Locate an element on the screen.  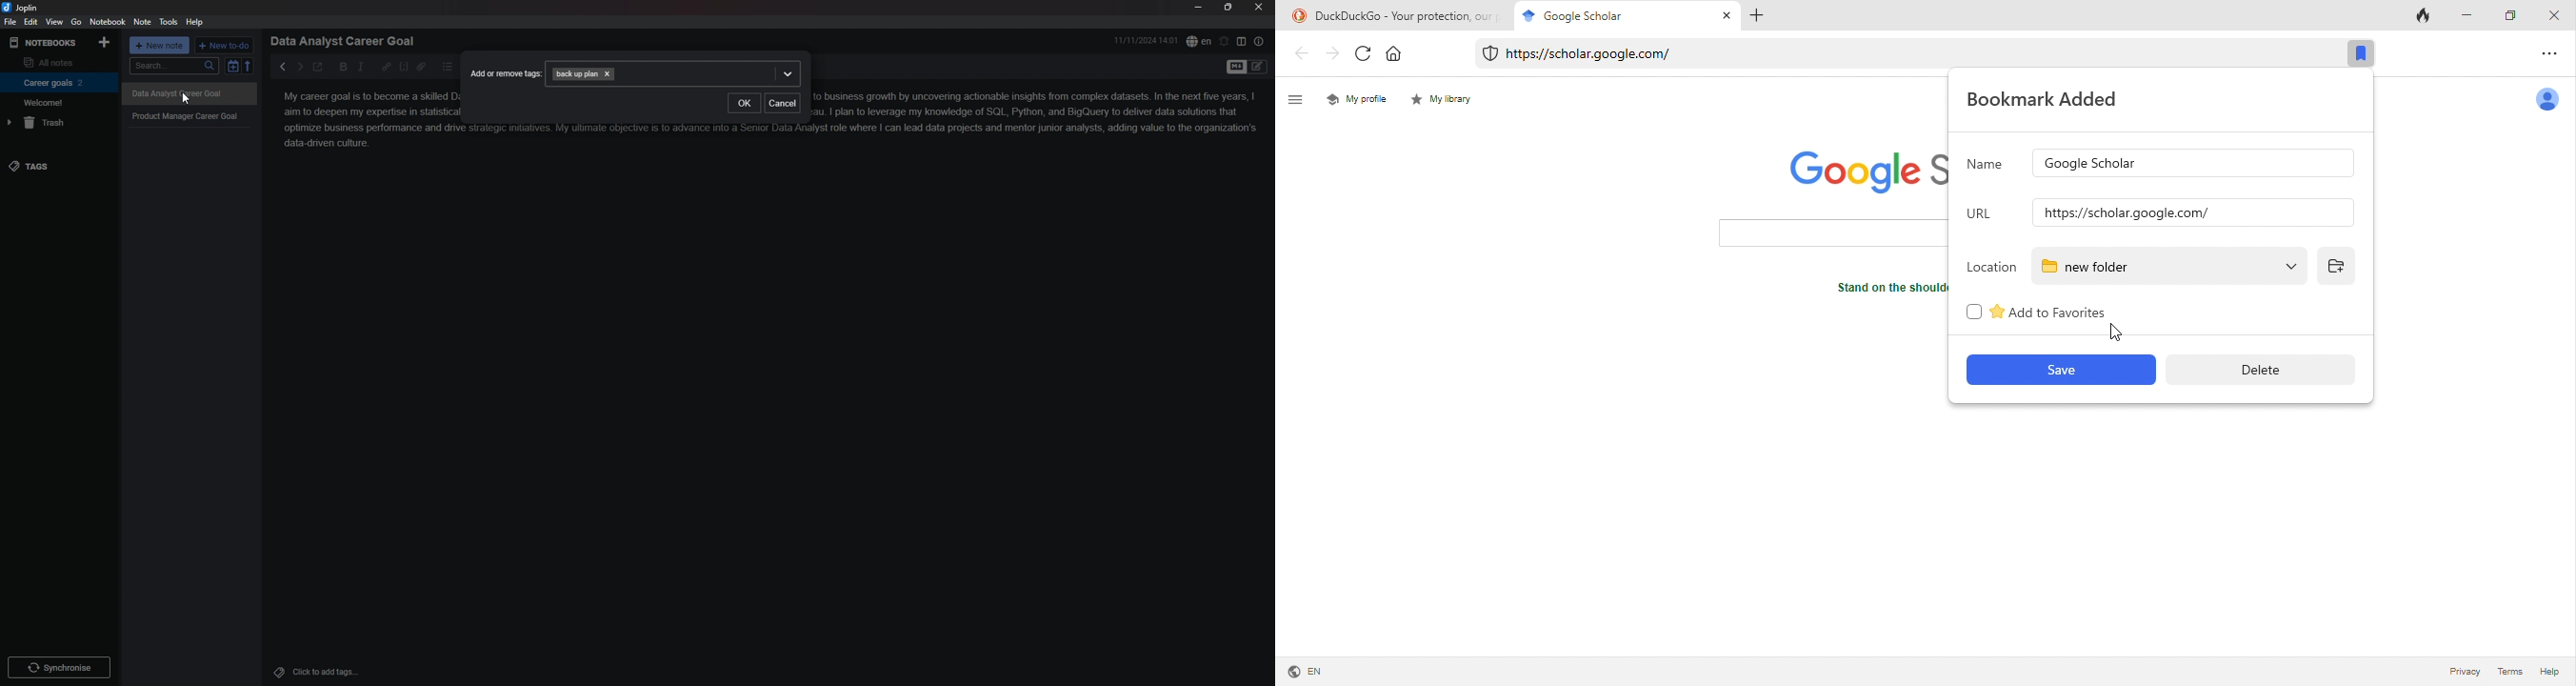
add tab is located at coordinates (1759, 17).